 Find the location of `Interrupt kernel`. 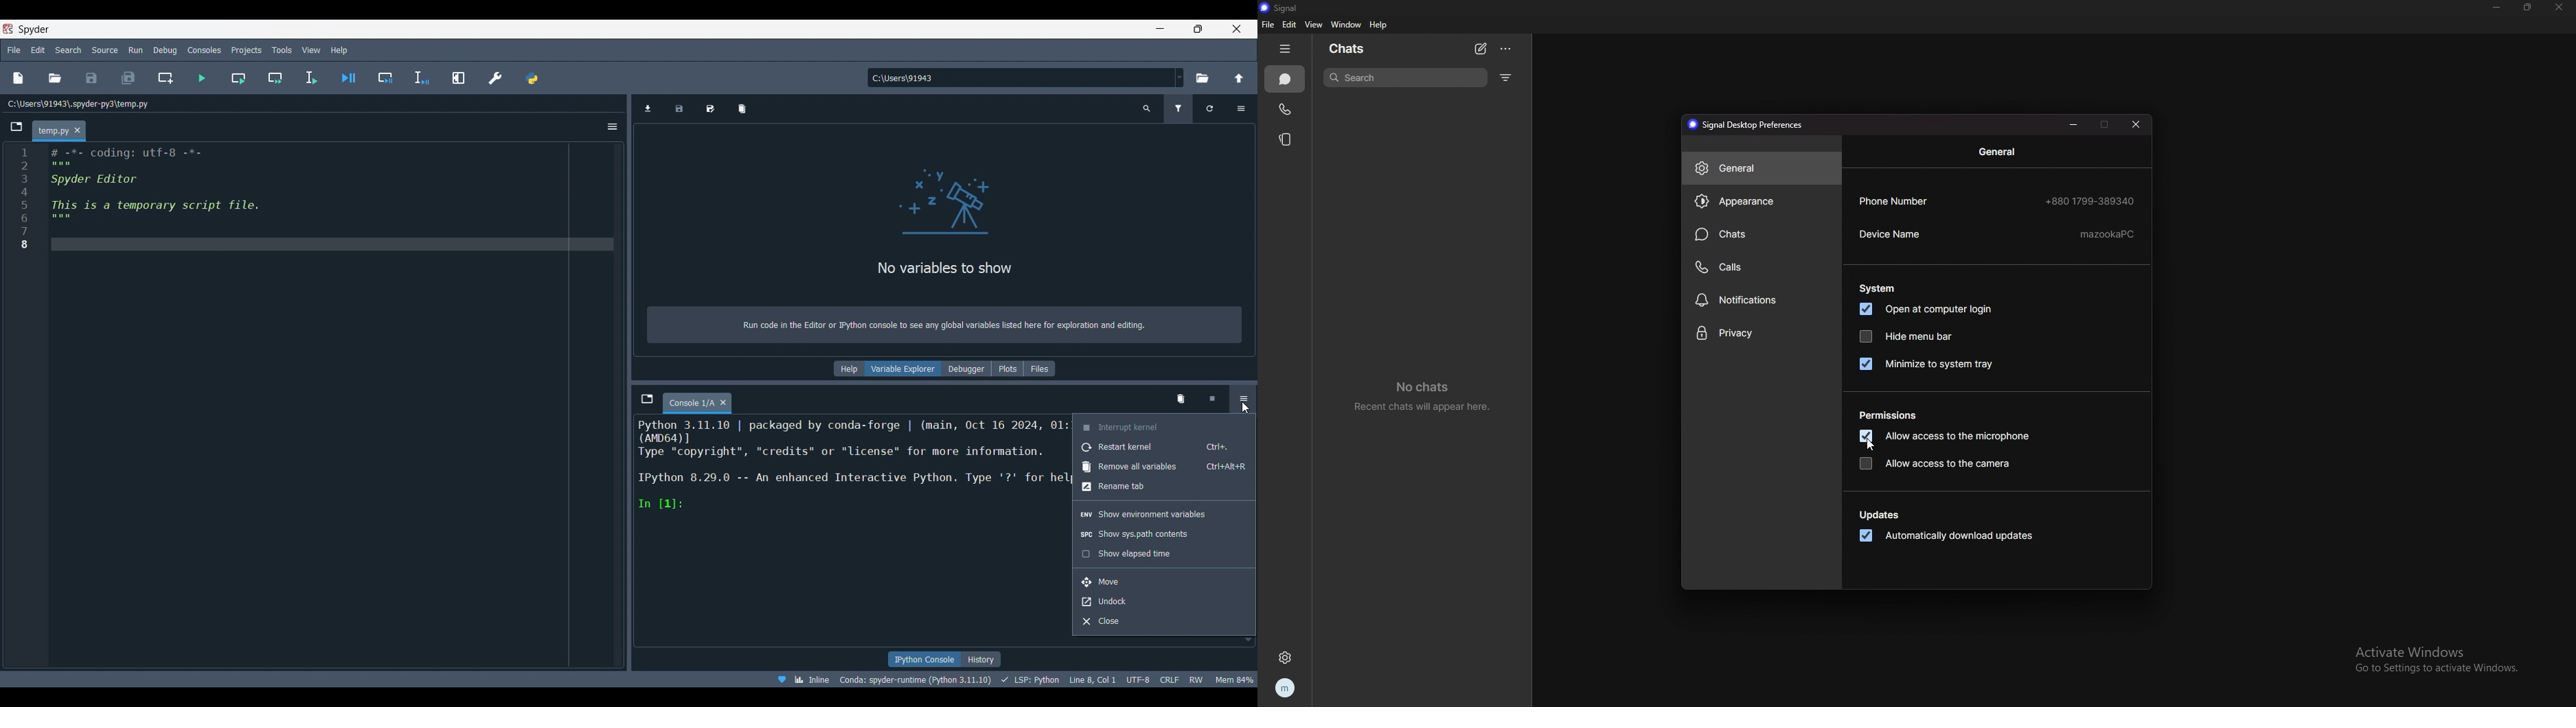

Interrupt kernel is located at coordinates (1212, 399).